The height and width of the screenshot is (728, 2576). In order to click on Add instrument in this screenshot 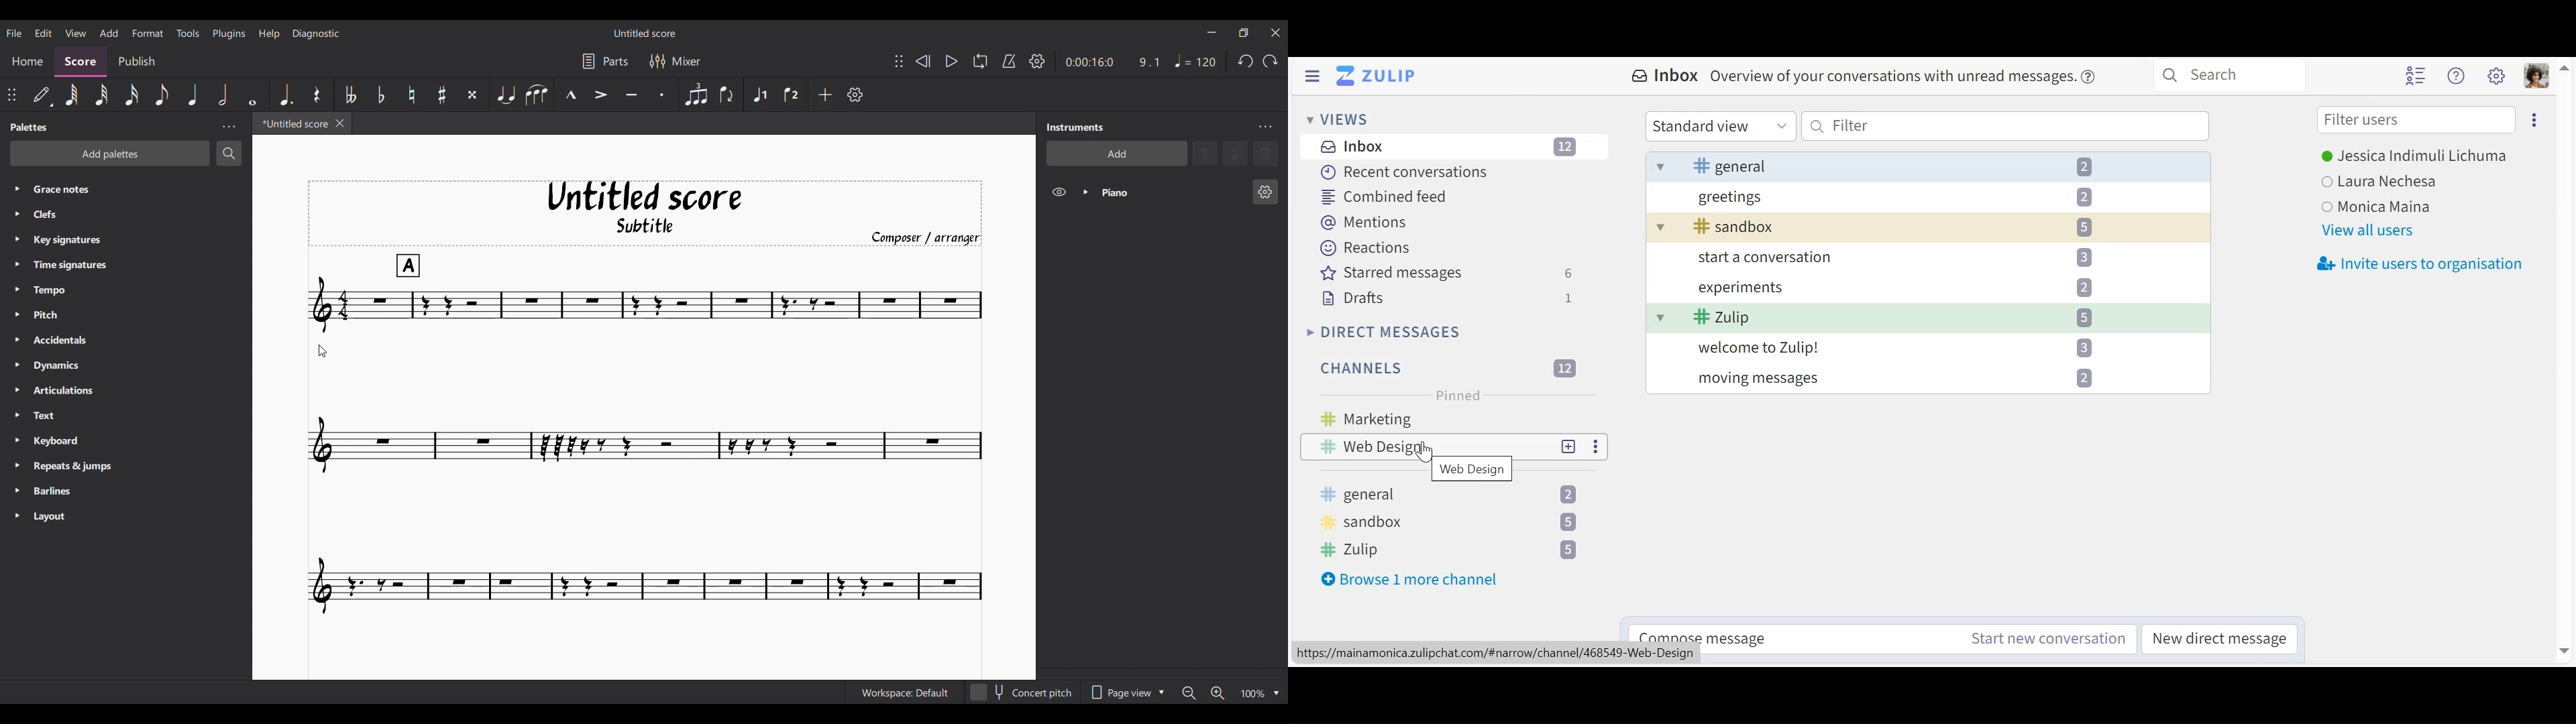, I will do `click(1117, 154)`.